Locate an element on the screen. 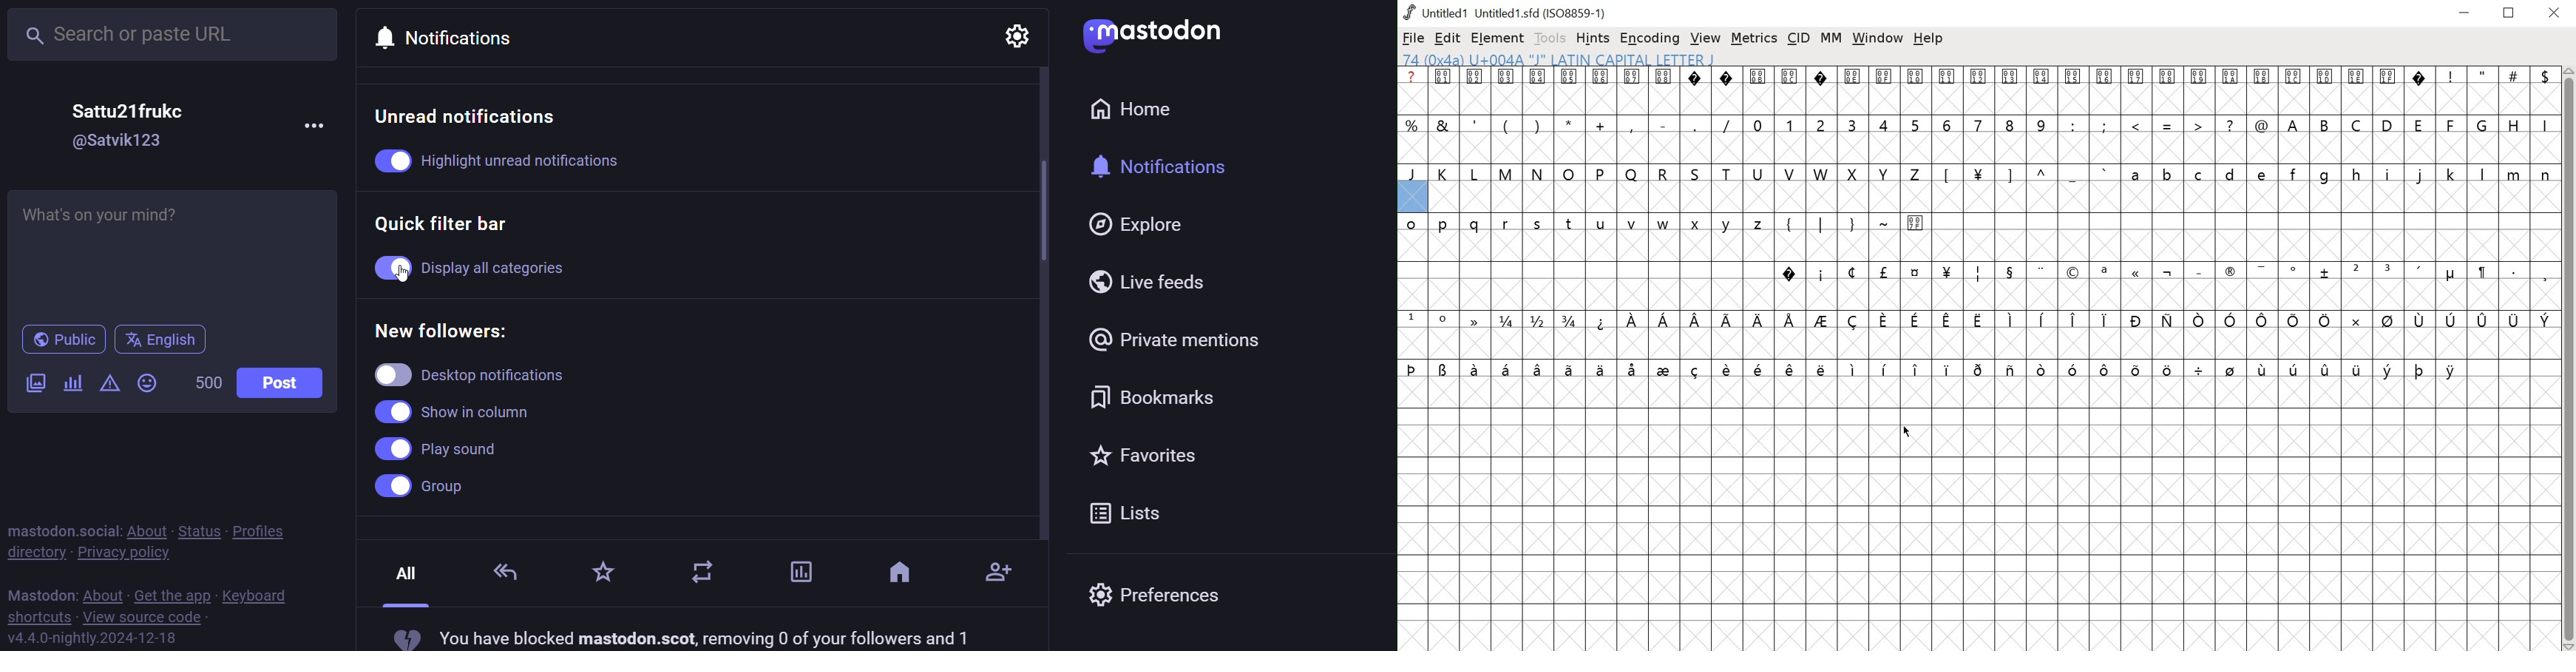 The height and width of the screenshot is (672, 2576). @Satvik123 is located at coordinates (125, 141).